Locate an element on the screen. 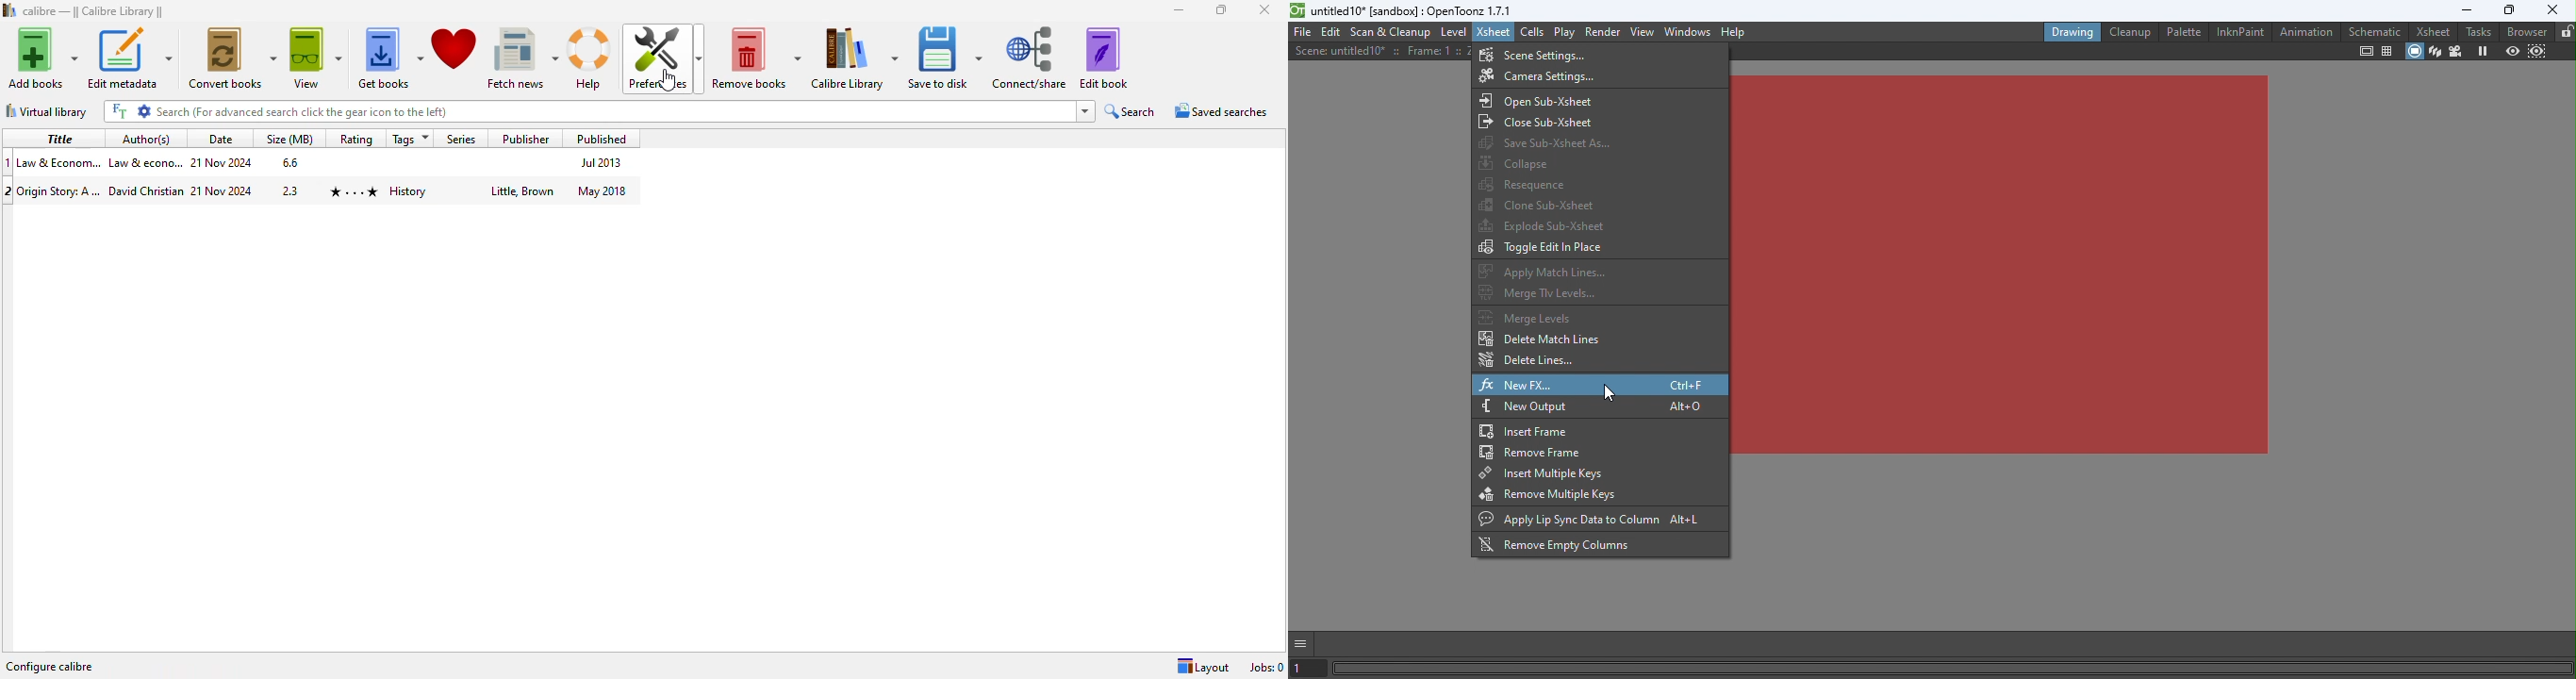 Image resolution: width=2576 pixels, height=700 pixels. convert books is located at coordinates (232, 58).